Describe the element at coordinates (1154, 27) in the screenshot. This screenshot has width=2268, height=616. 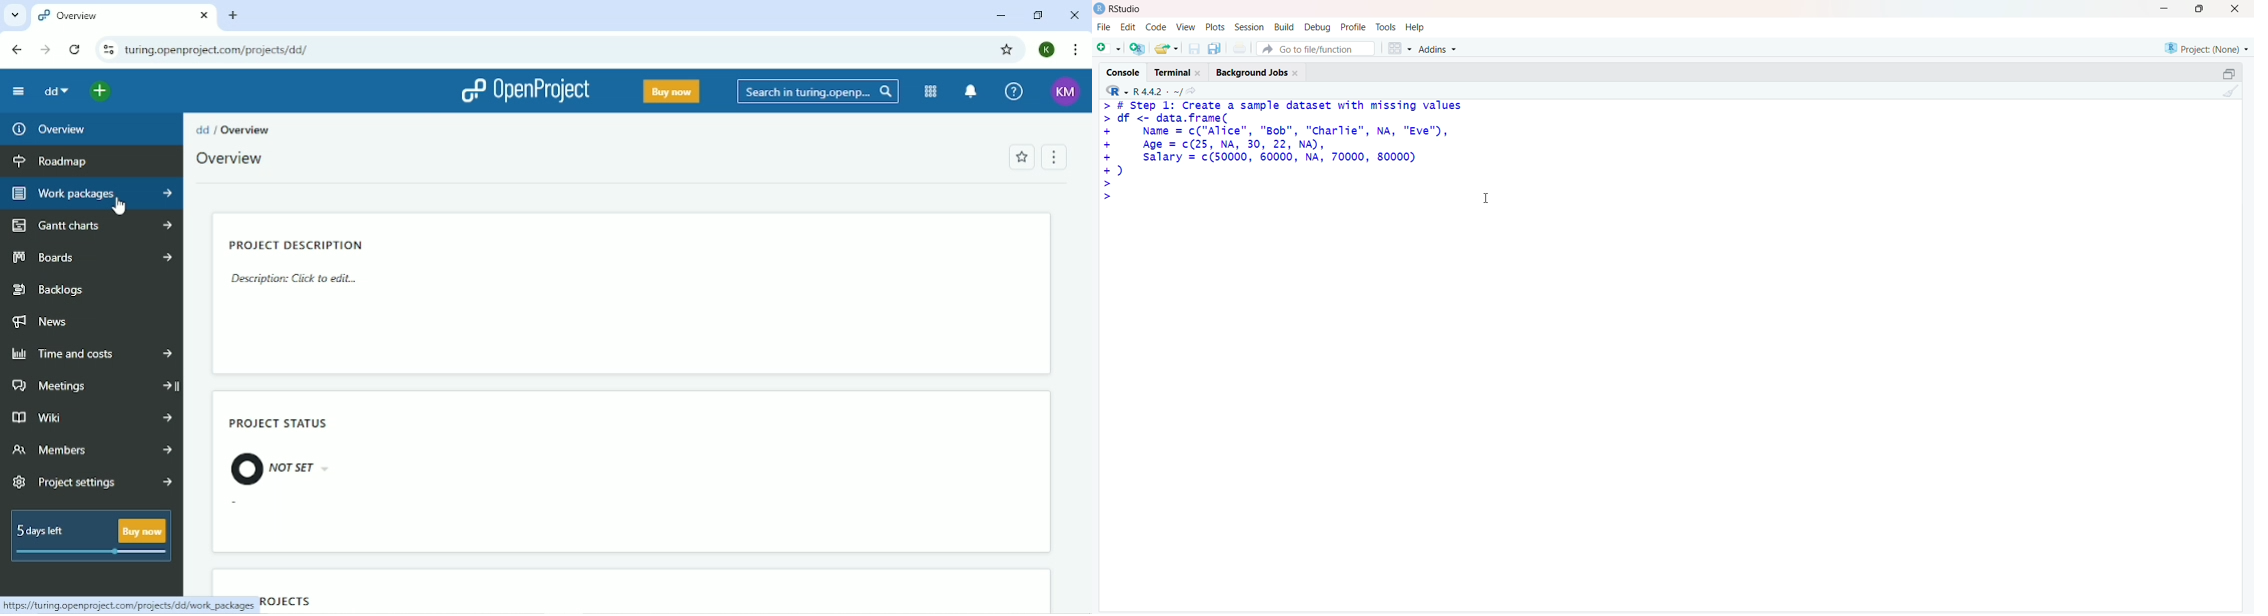
I see `Code` at that location.